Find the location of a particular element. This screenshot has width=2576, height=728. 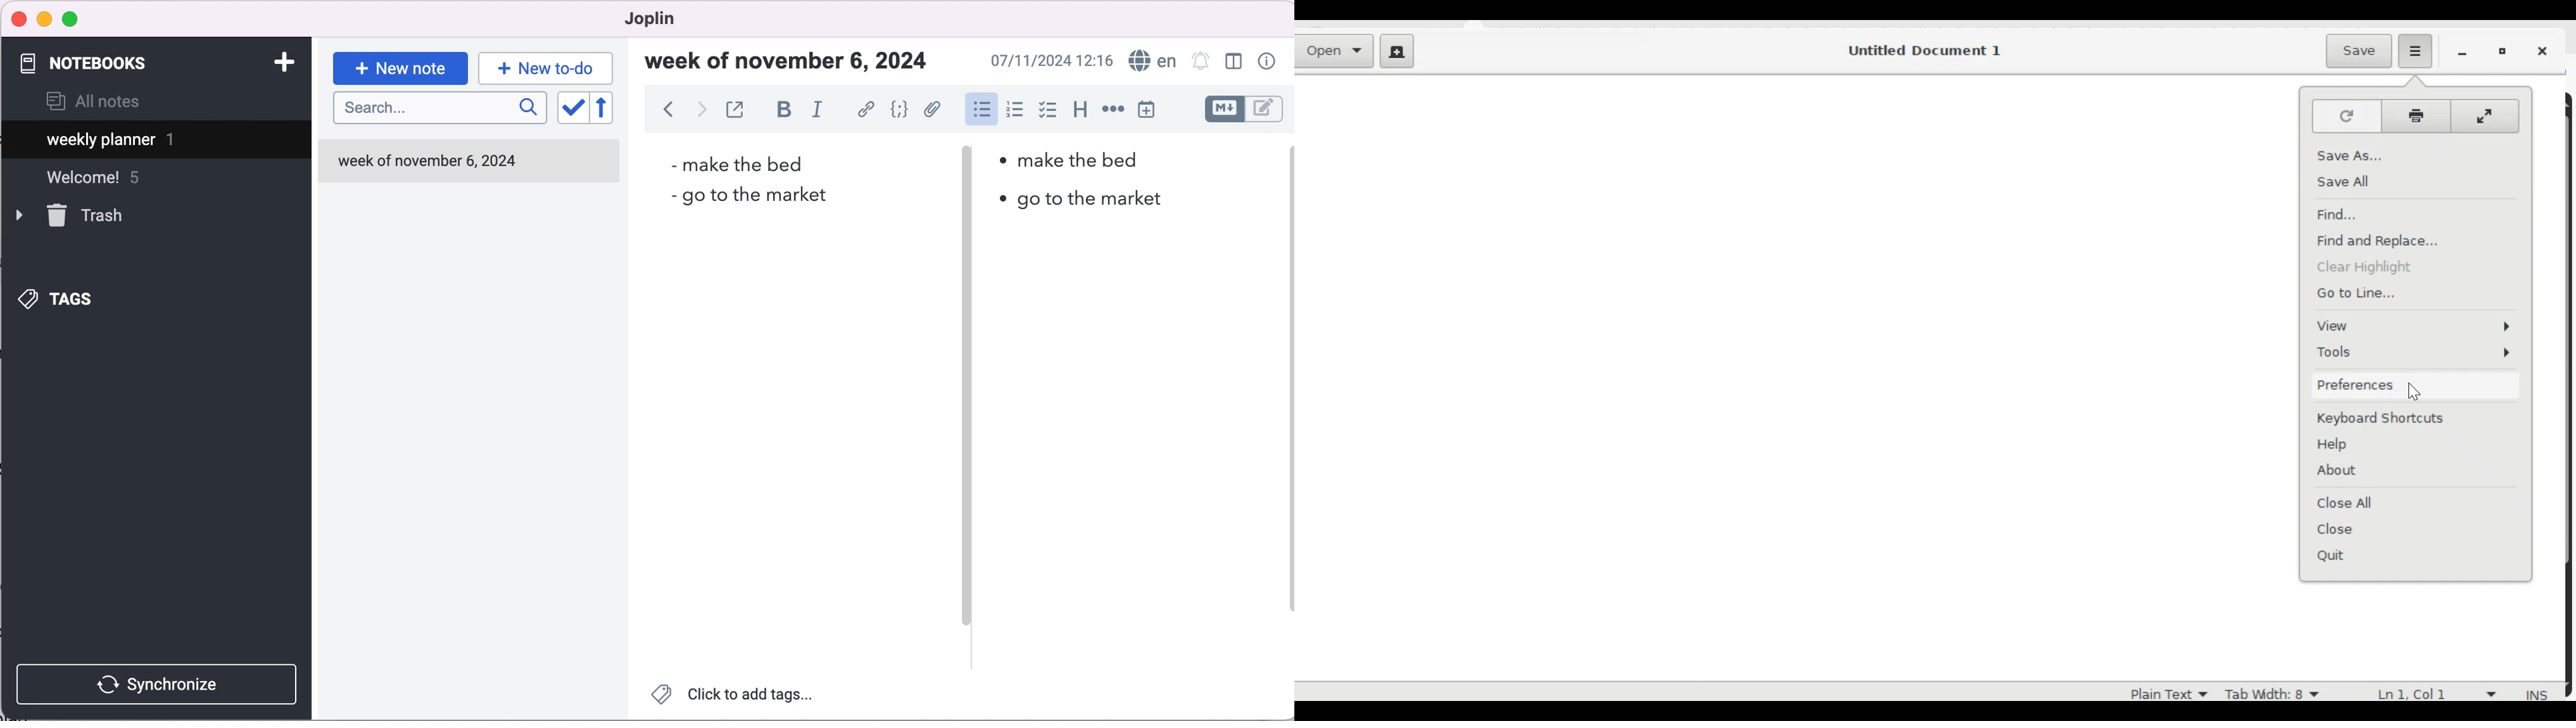

reverse sort order is located at coordinates (613, 110).